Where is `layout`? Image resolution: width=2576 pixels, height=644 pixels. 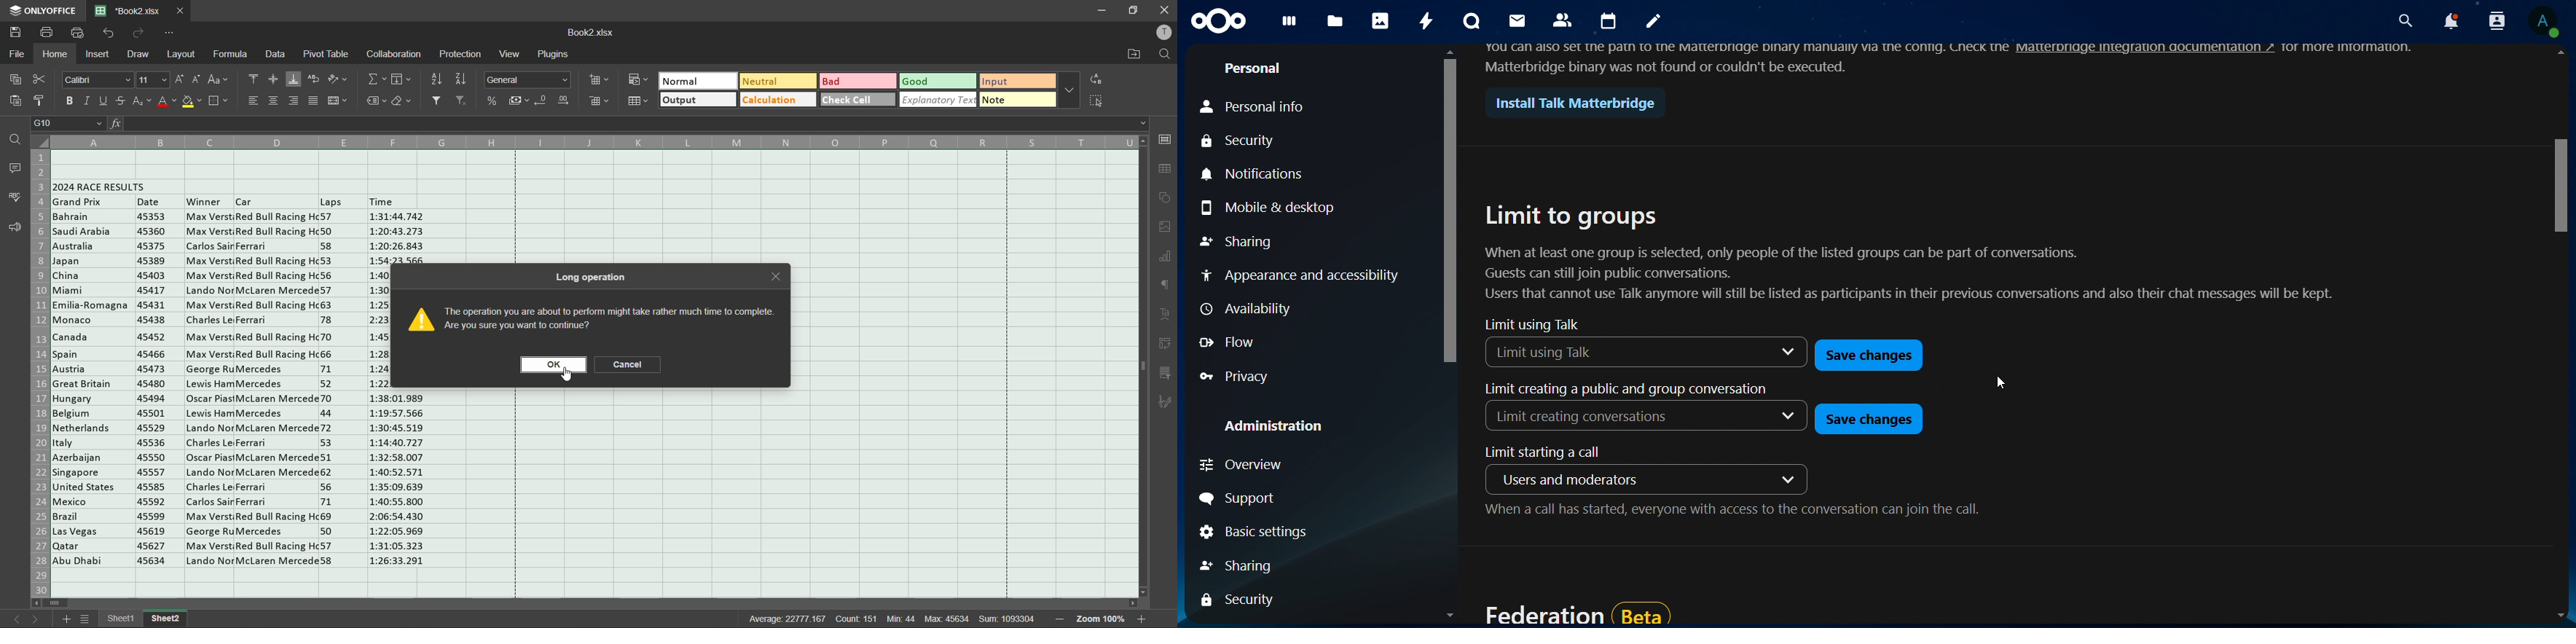
layout is located at coordinates (182, 55).